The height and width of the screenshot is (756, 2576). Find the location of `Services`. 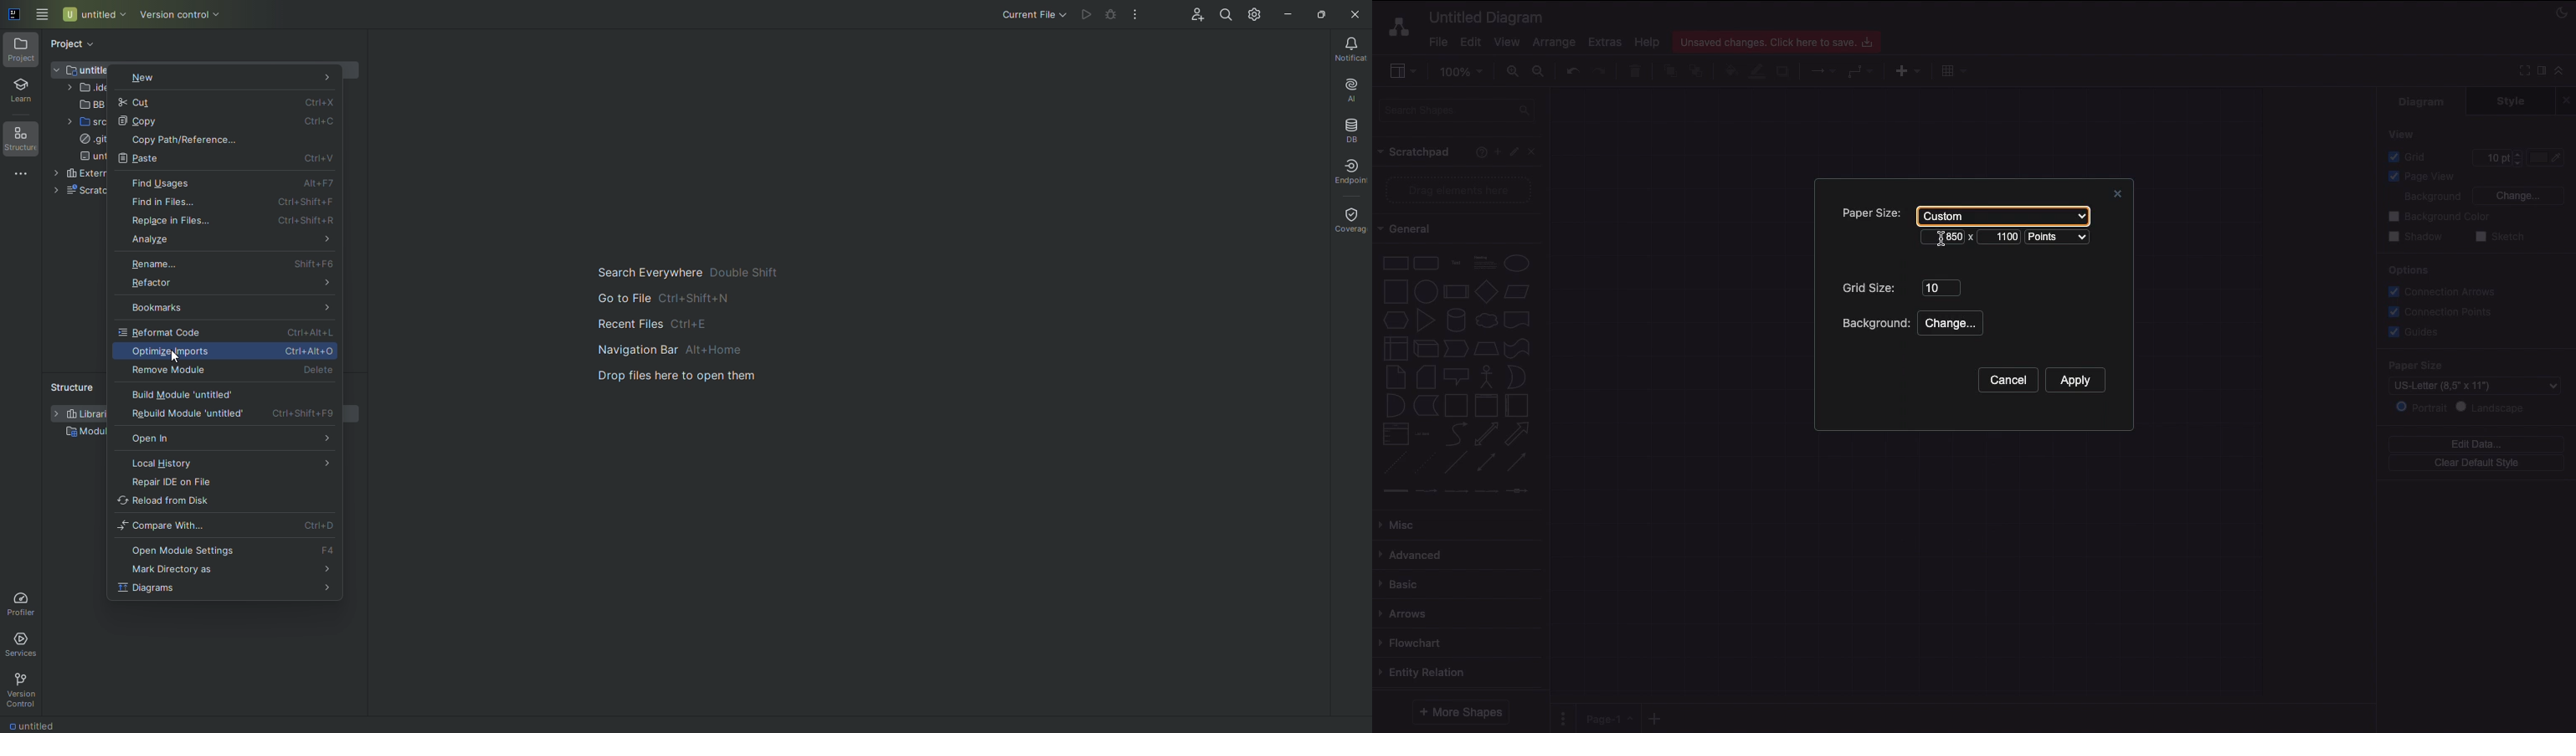

Services is located at coordinates (24, 644).